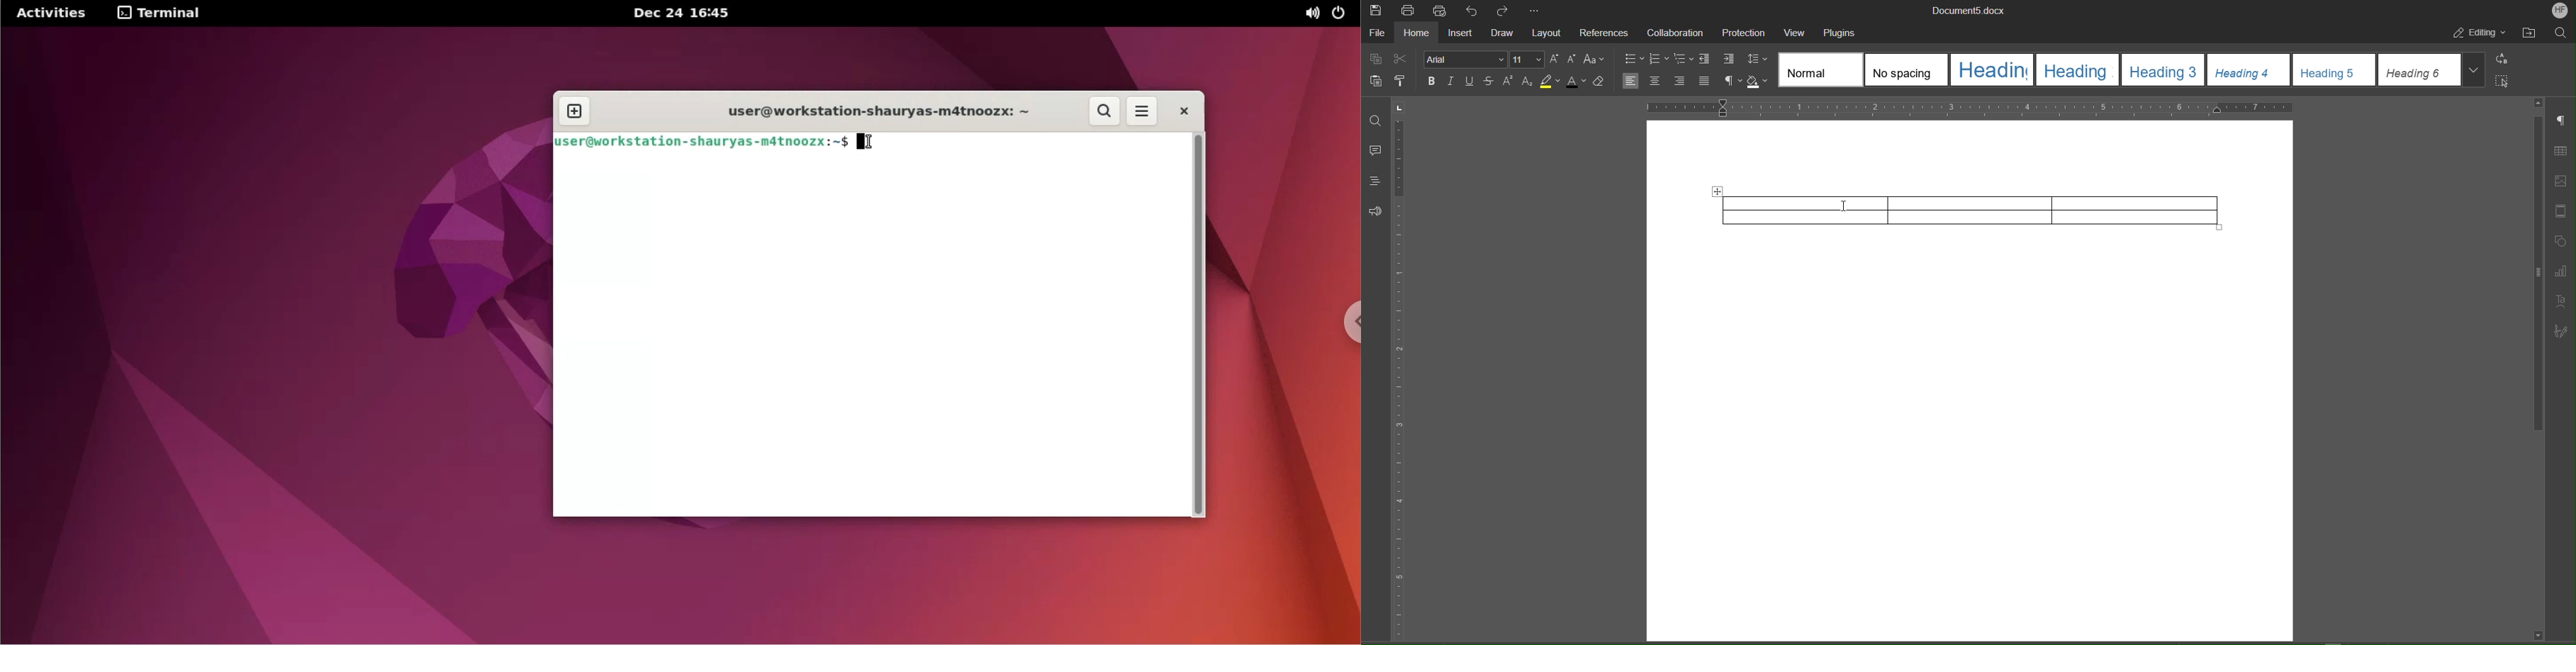 The width and height of the screenshot is (2576, 672). What do you see at coordinates (1408, 11) in the screenshot?
I see `Print` at bounding box center [1408, 11].